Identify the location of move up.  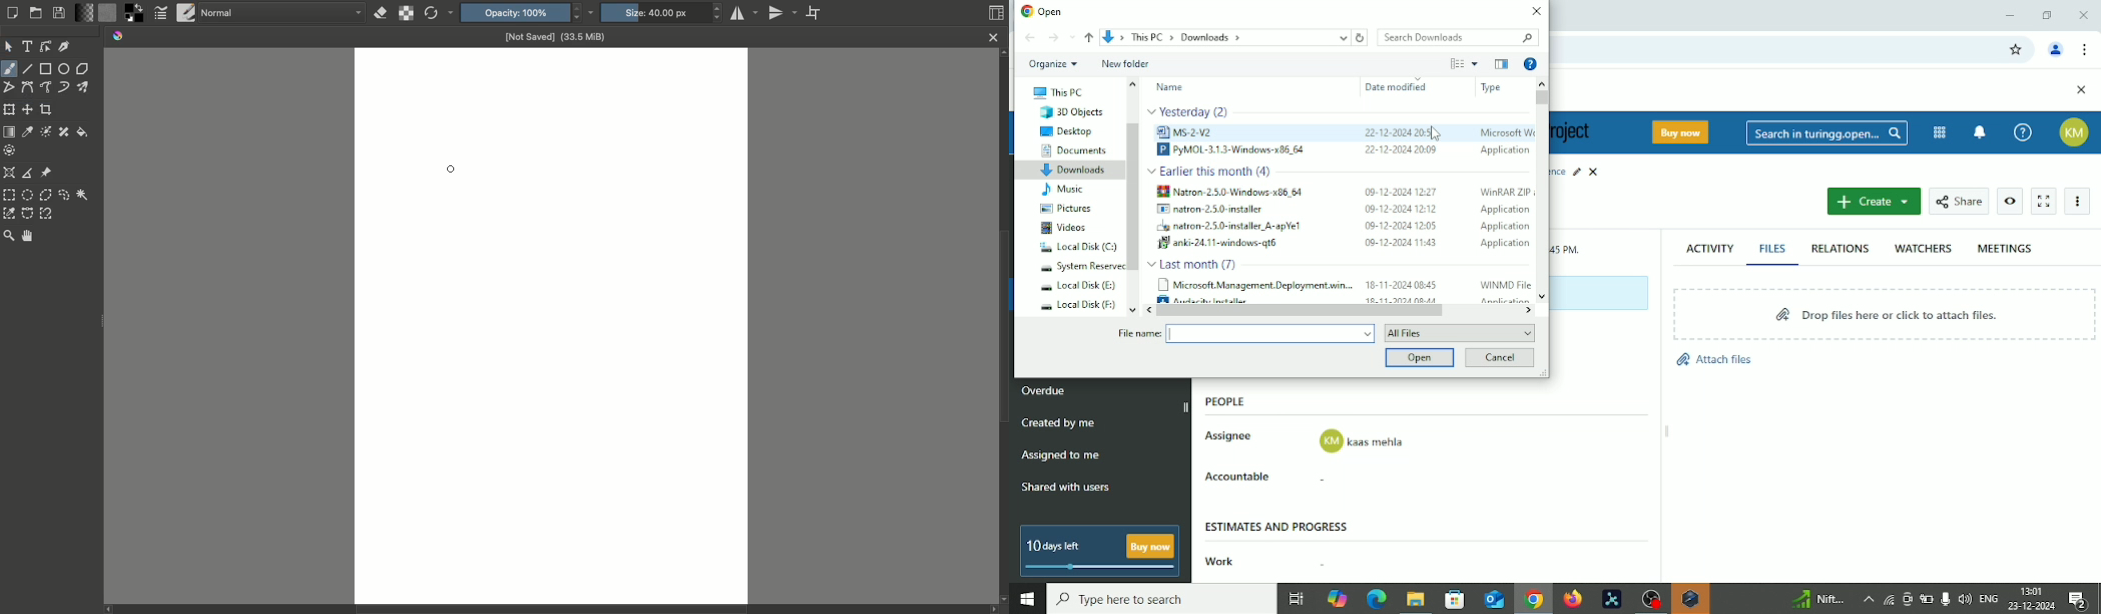
(1132, 84).